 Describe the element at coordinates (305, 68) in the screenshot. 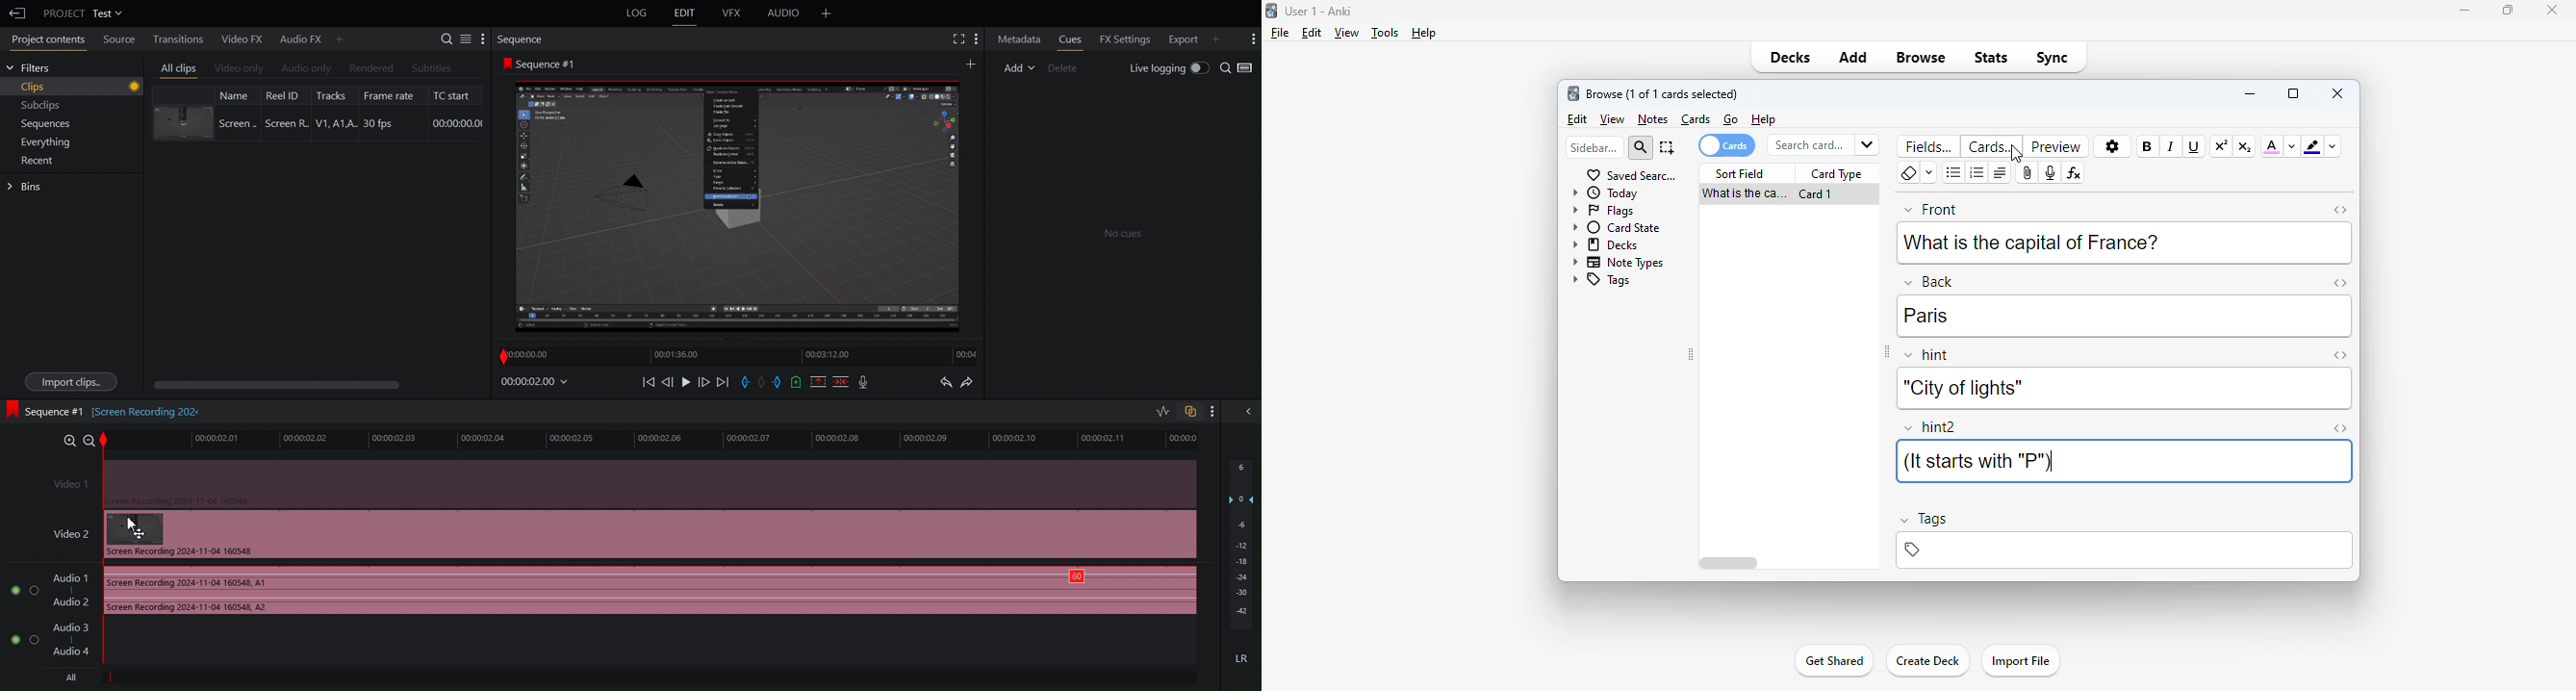

I see `Audio Only` at that location.